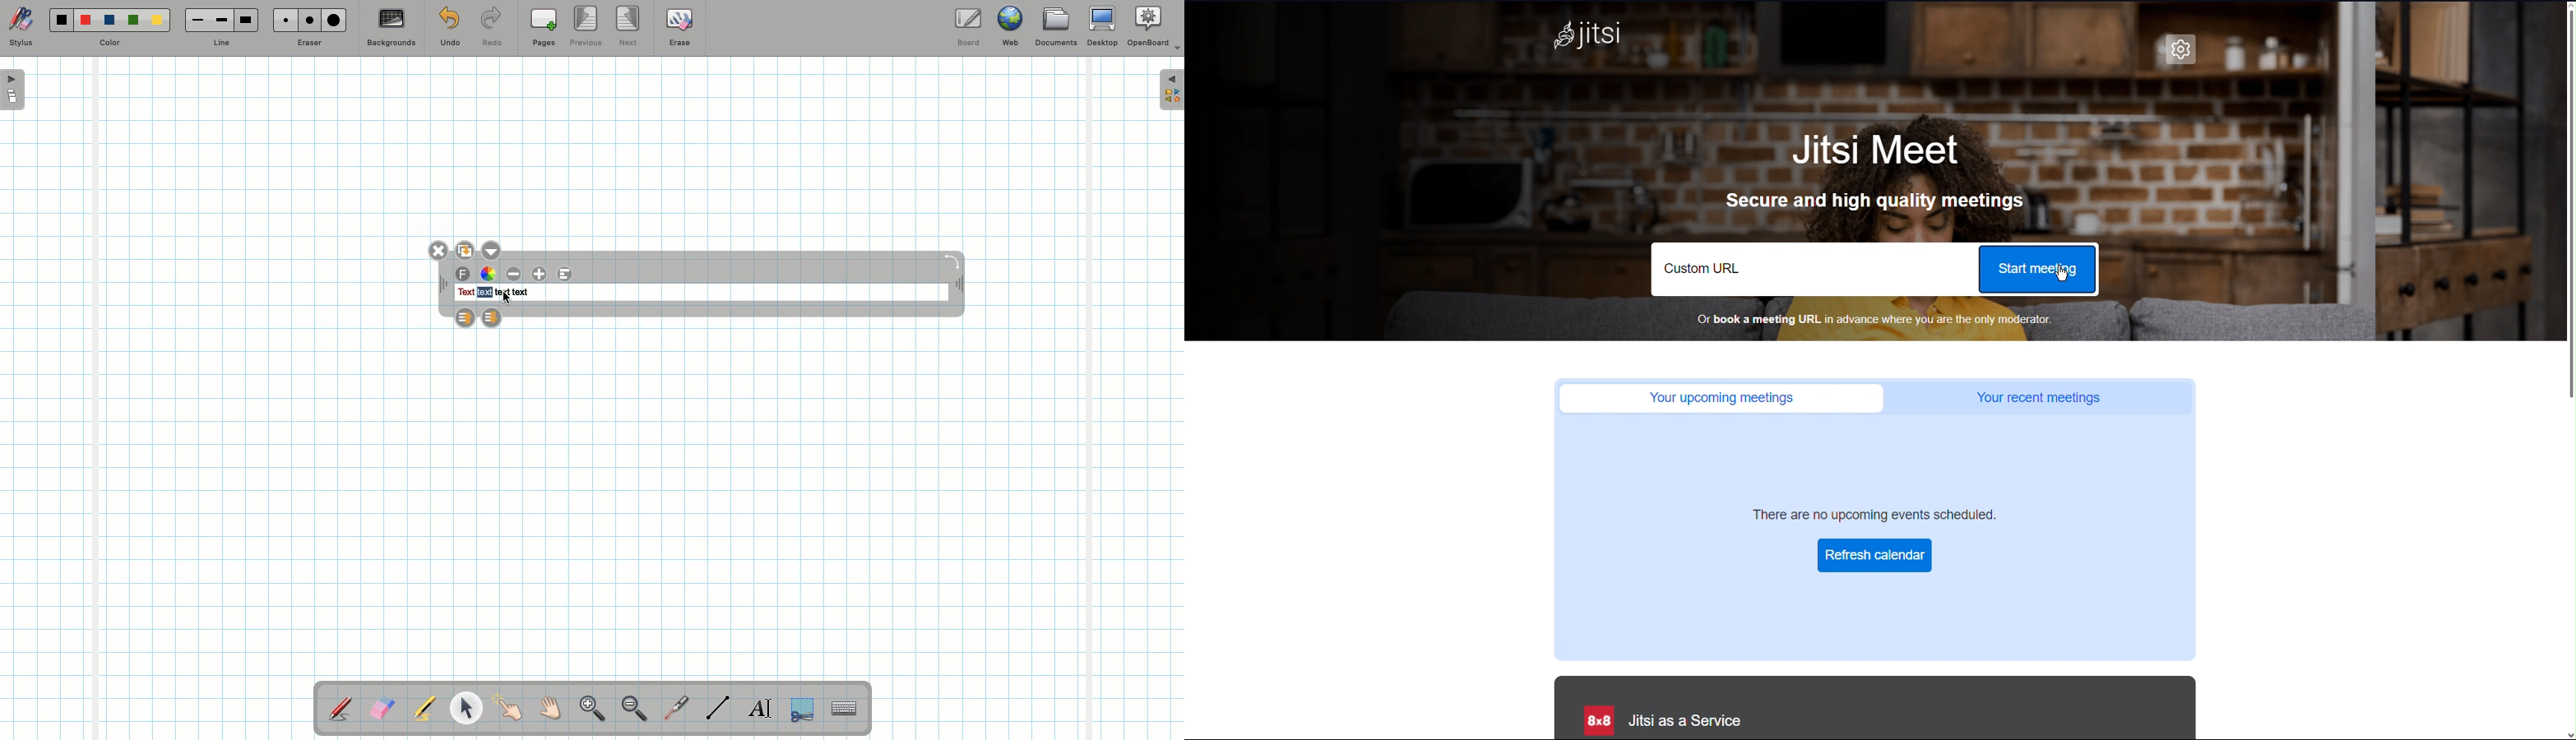 Image resolution: width=2576 pixels, height=756 pixels. What do you see at coordinates (1055, 29) in the screenshot?
I see `Documents` at bounding box center [1055, 29].